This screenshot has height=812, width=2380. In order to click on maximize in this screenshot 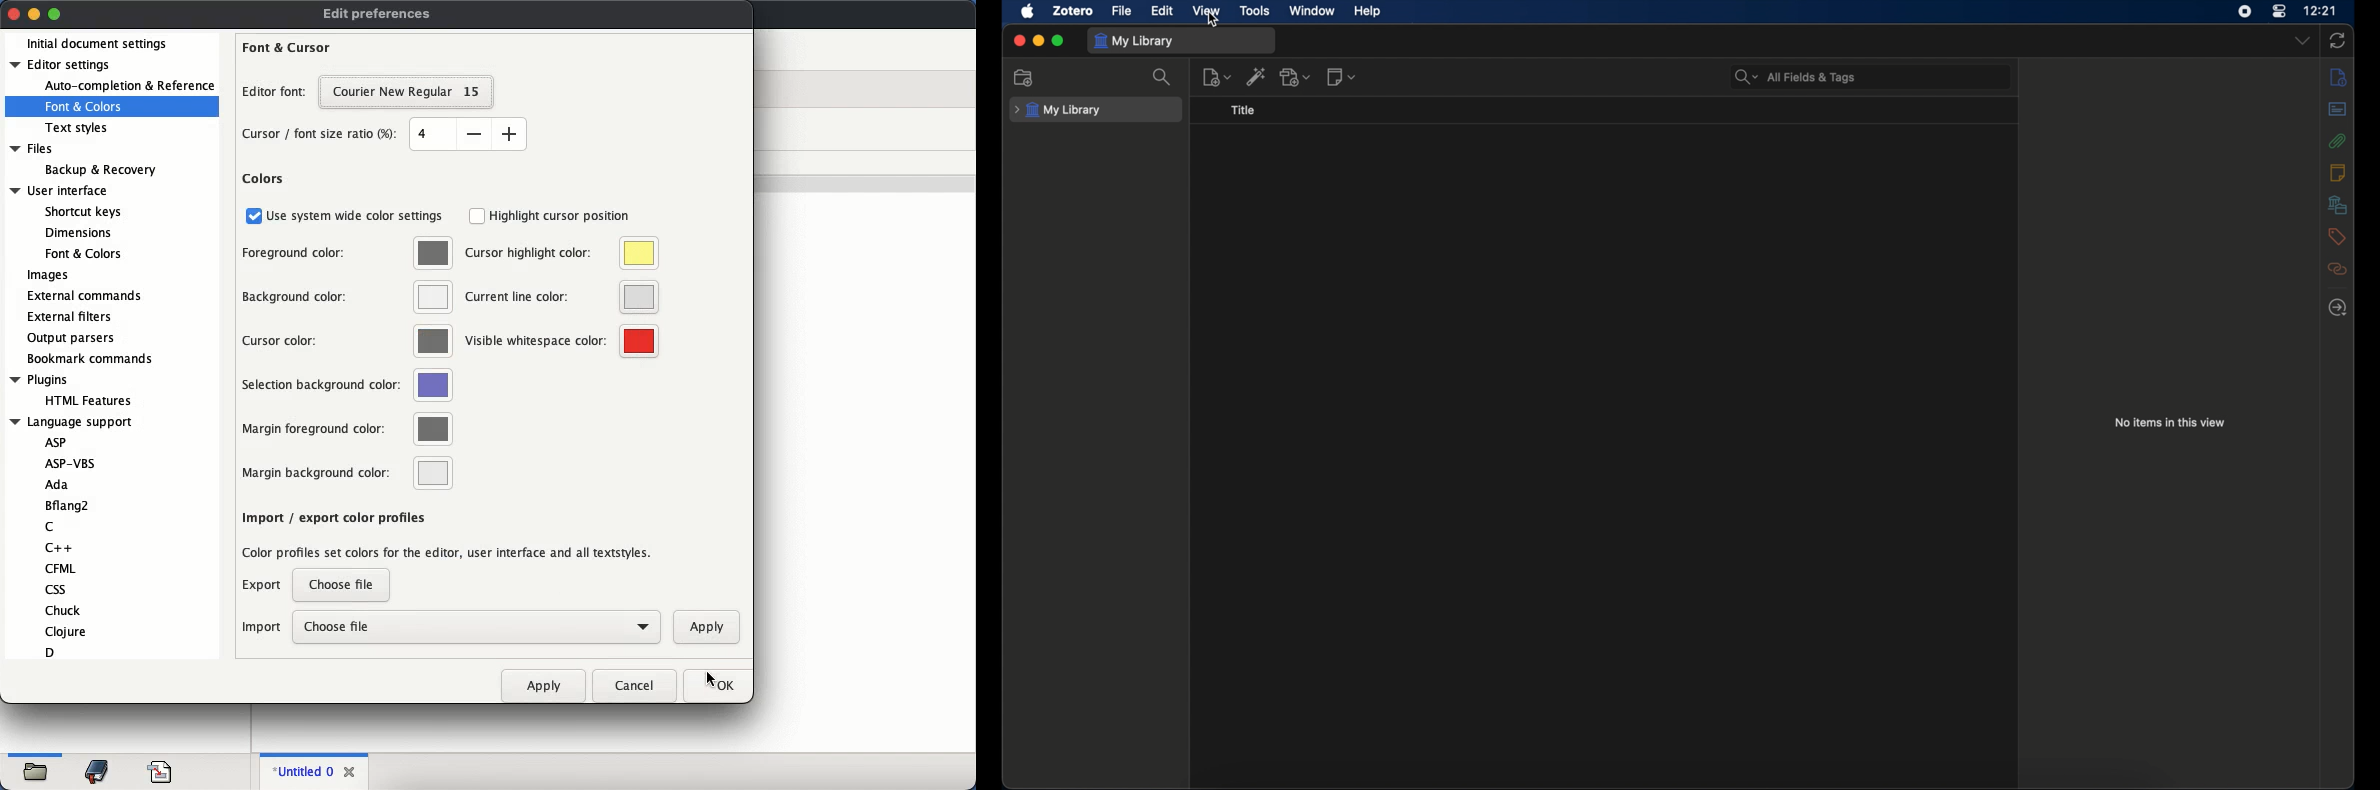, I will do `click(1059, 41)`.